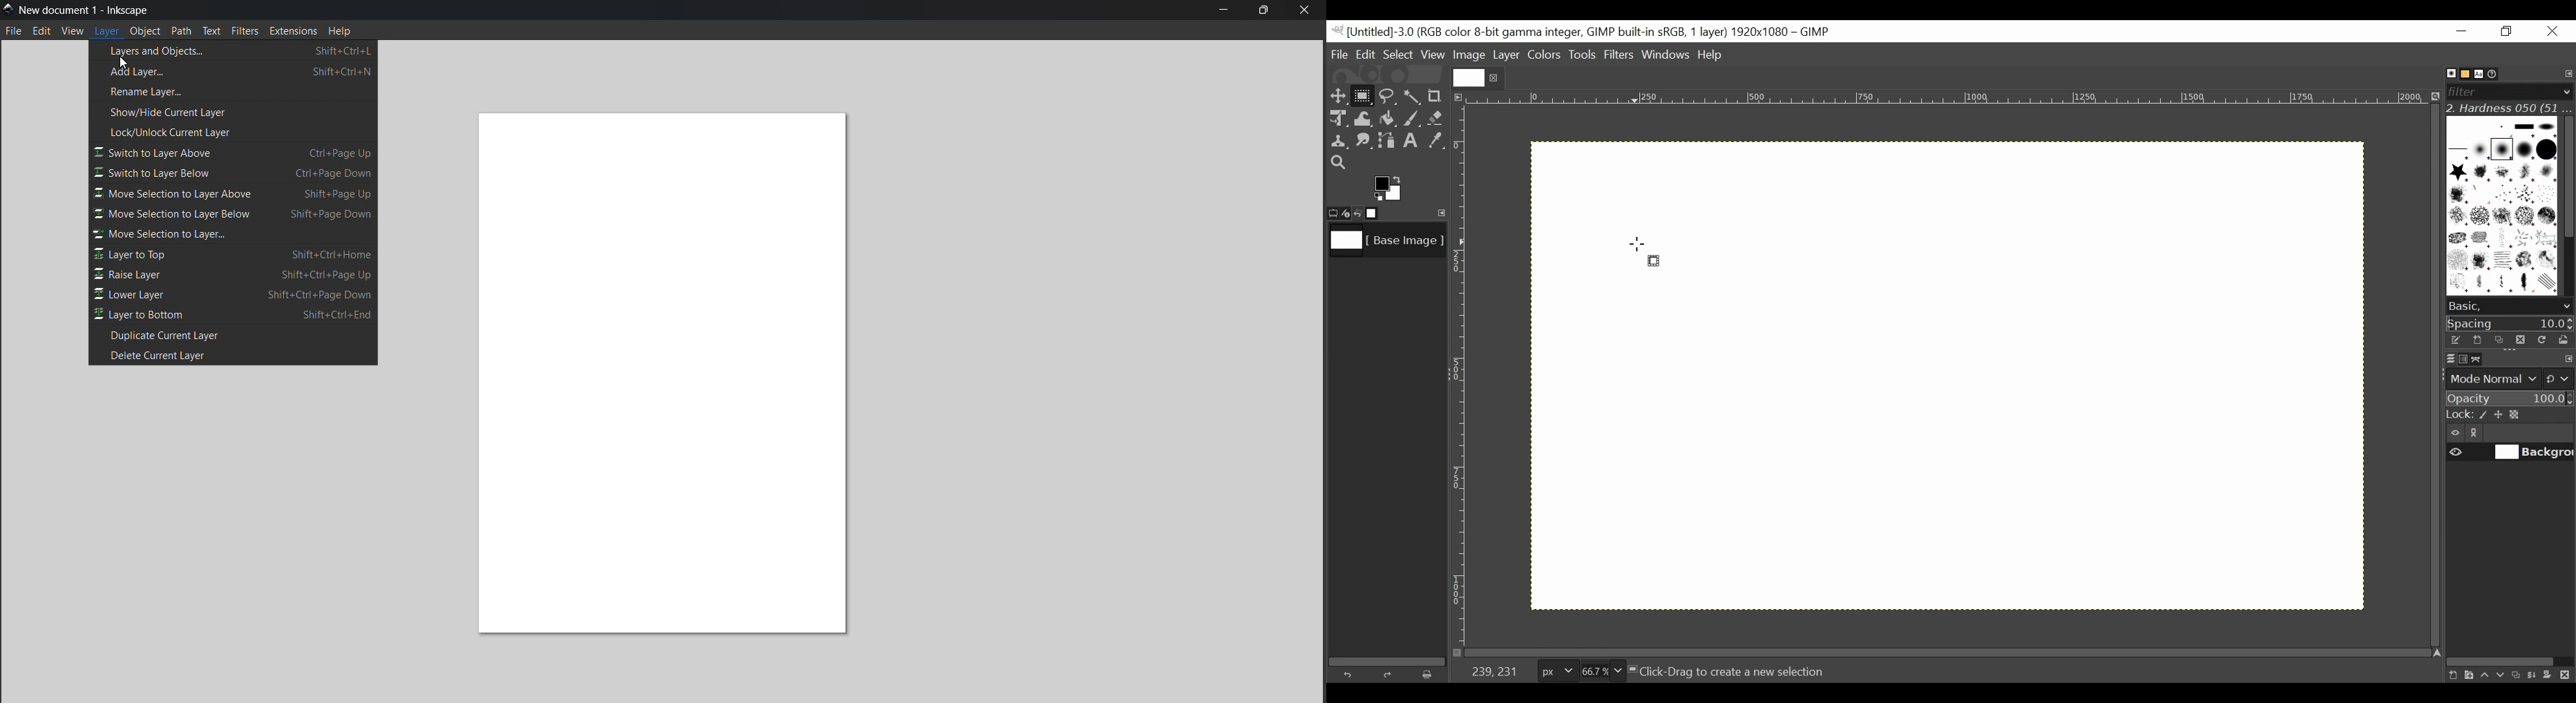  Describe the element at coordinates (1414, 95) in the screenshot. I see `Select by color tool` at that location.